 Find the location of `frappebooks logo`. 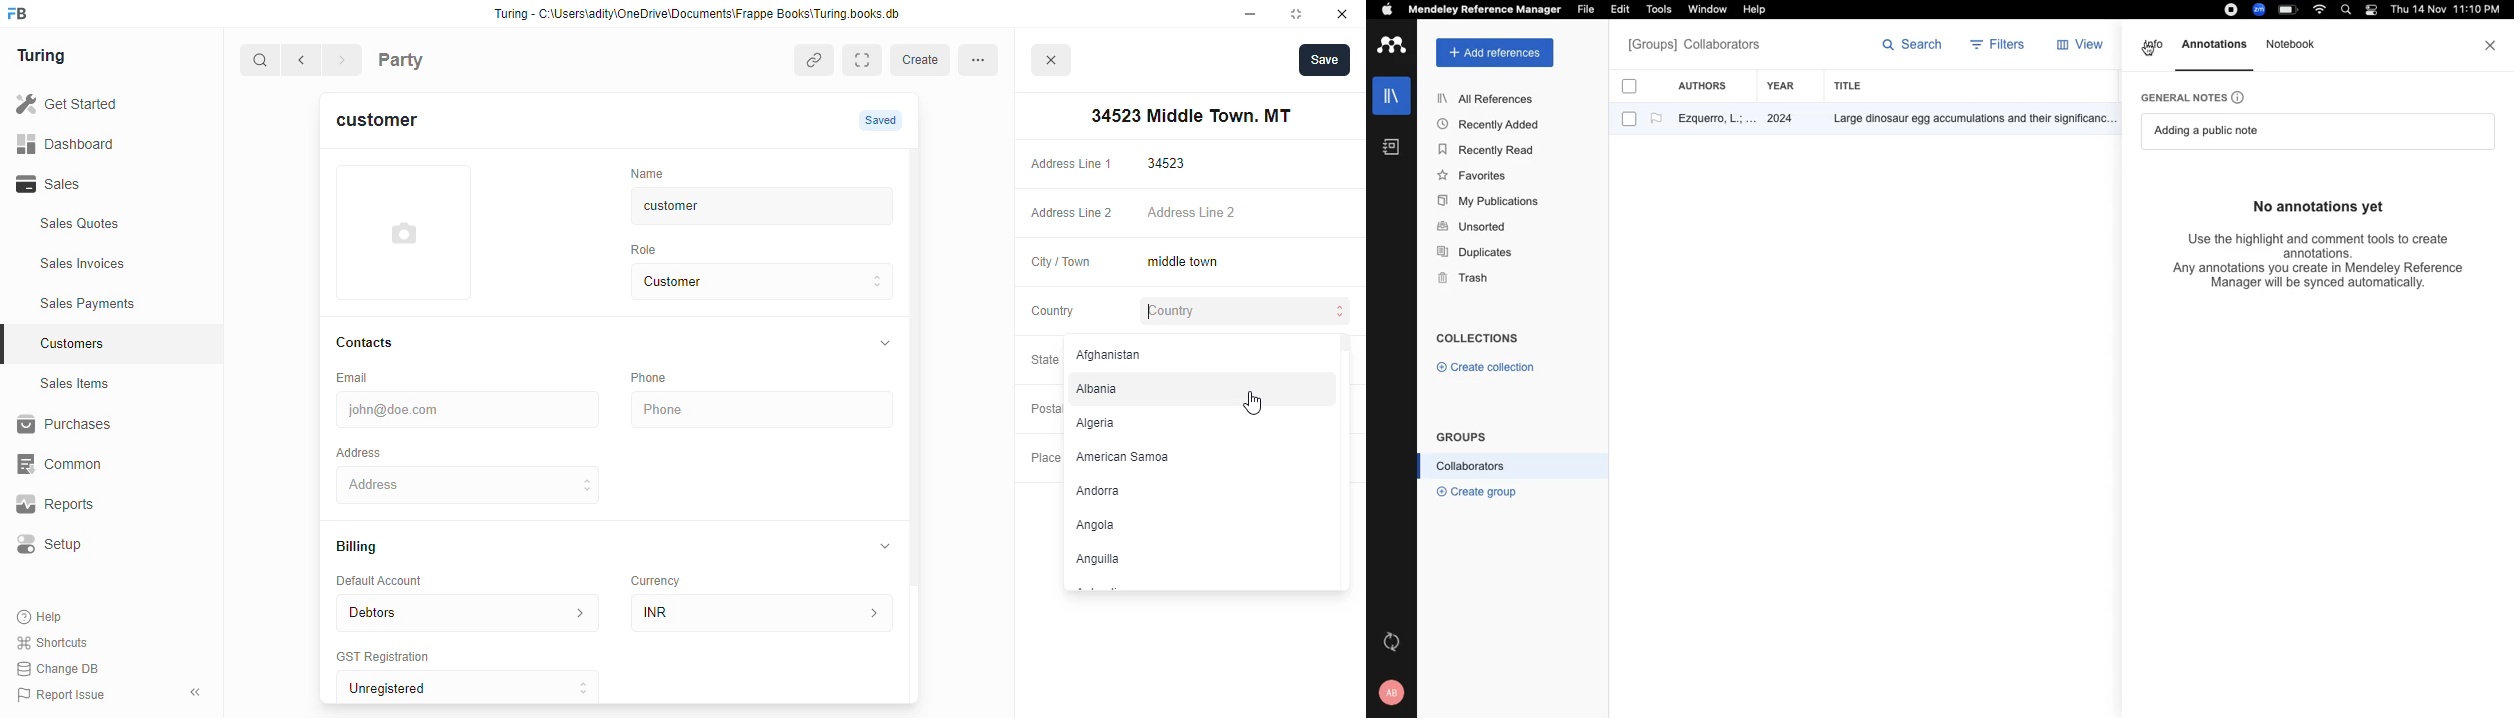

frappebooks logo is located at coordinates (23, 15).